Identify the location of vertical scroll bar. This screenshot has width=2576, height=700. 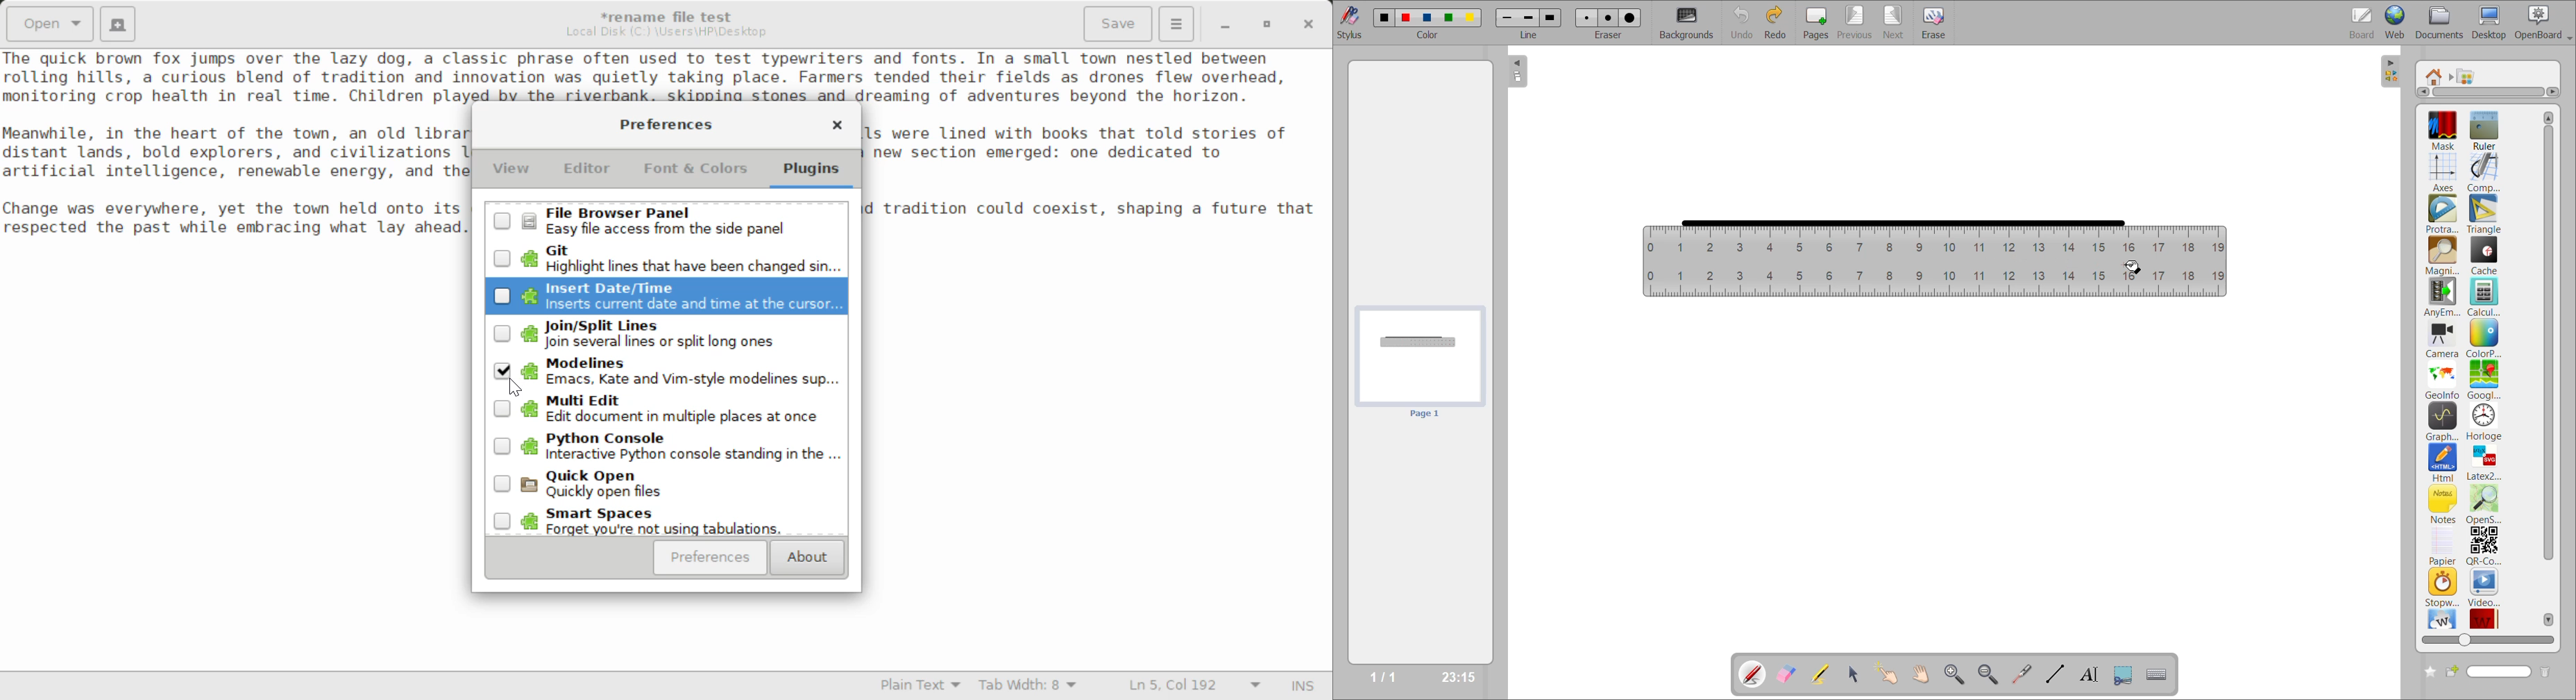
(2549, 368).